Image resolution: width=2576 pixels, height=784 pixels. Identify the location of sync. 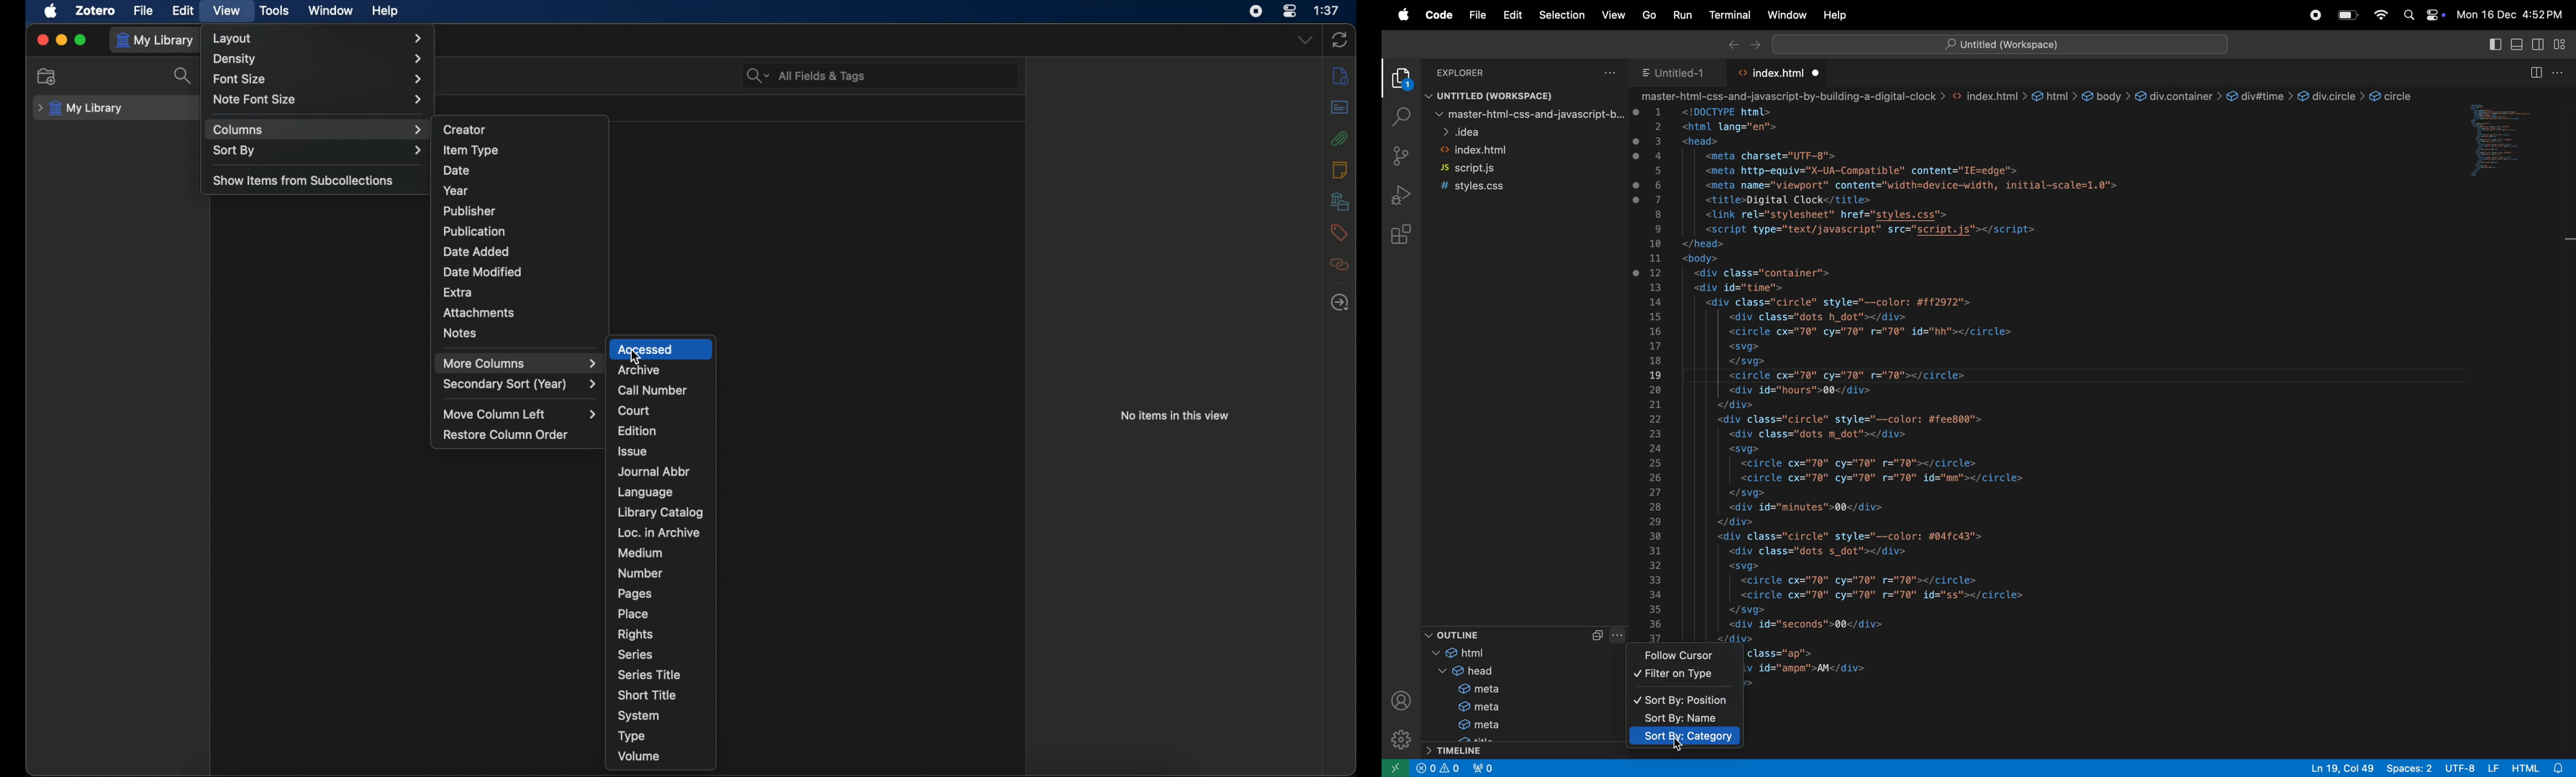
(1340, 40).